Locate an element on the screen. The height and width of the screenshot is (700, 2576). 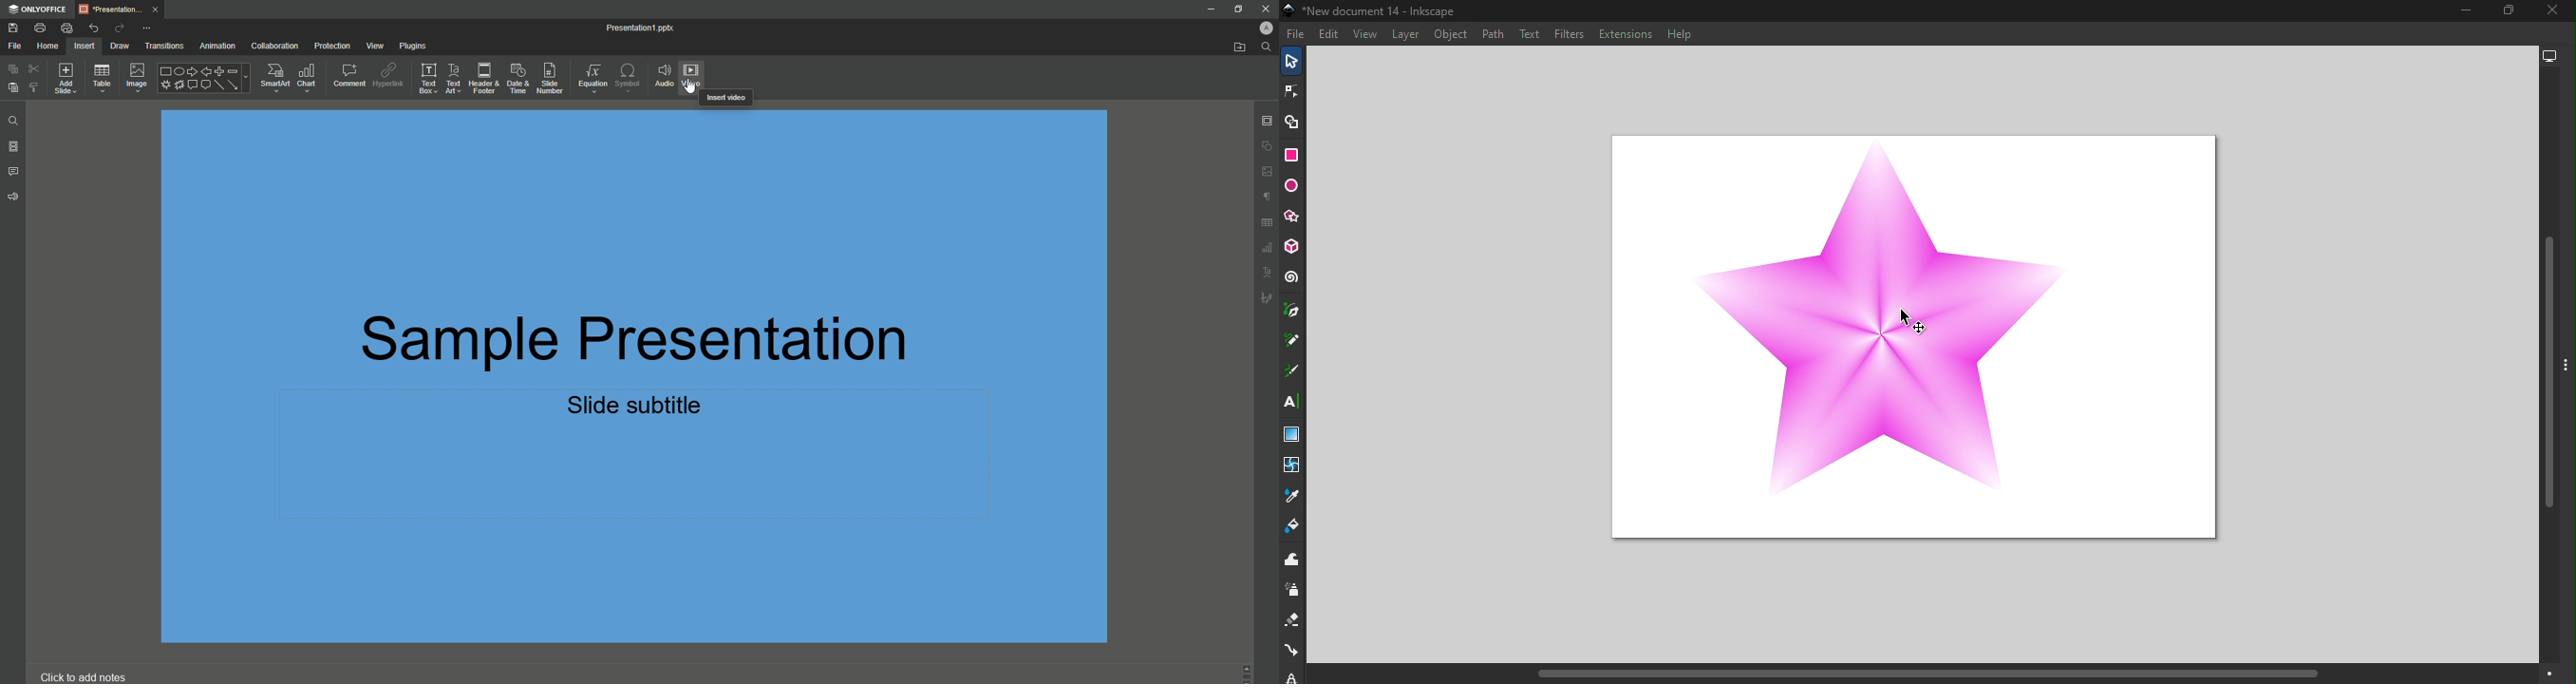
Table is located at coordinates (103, 79).